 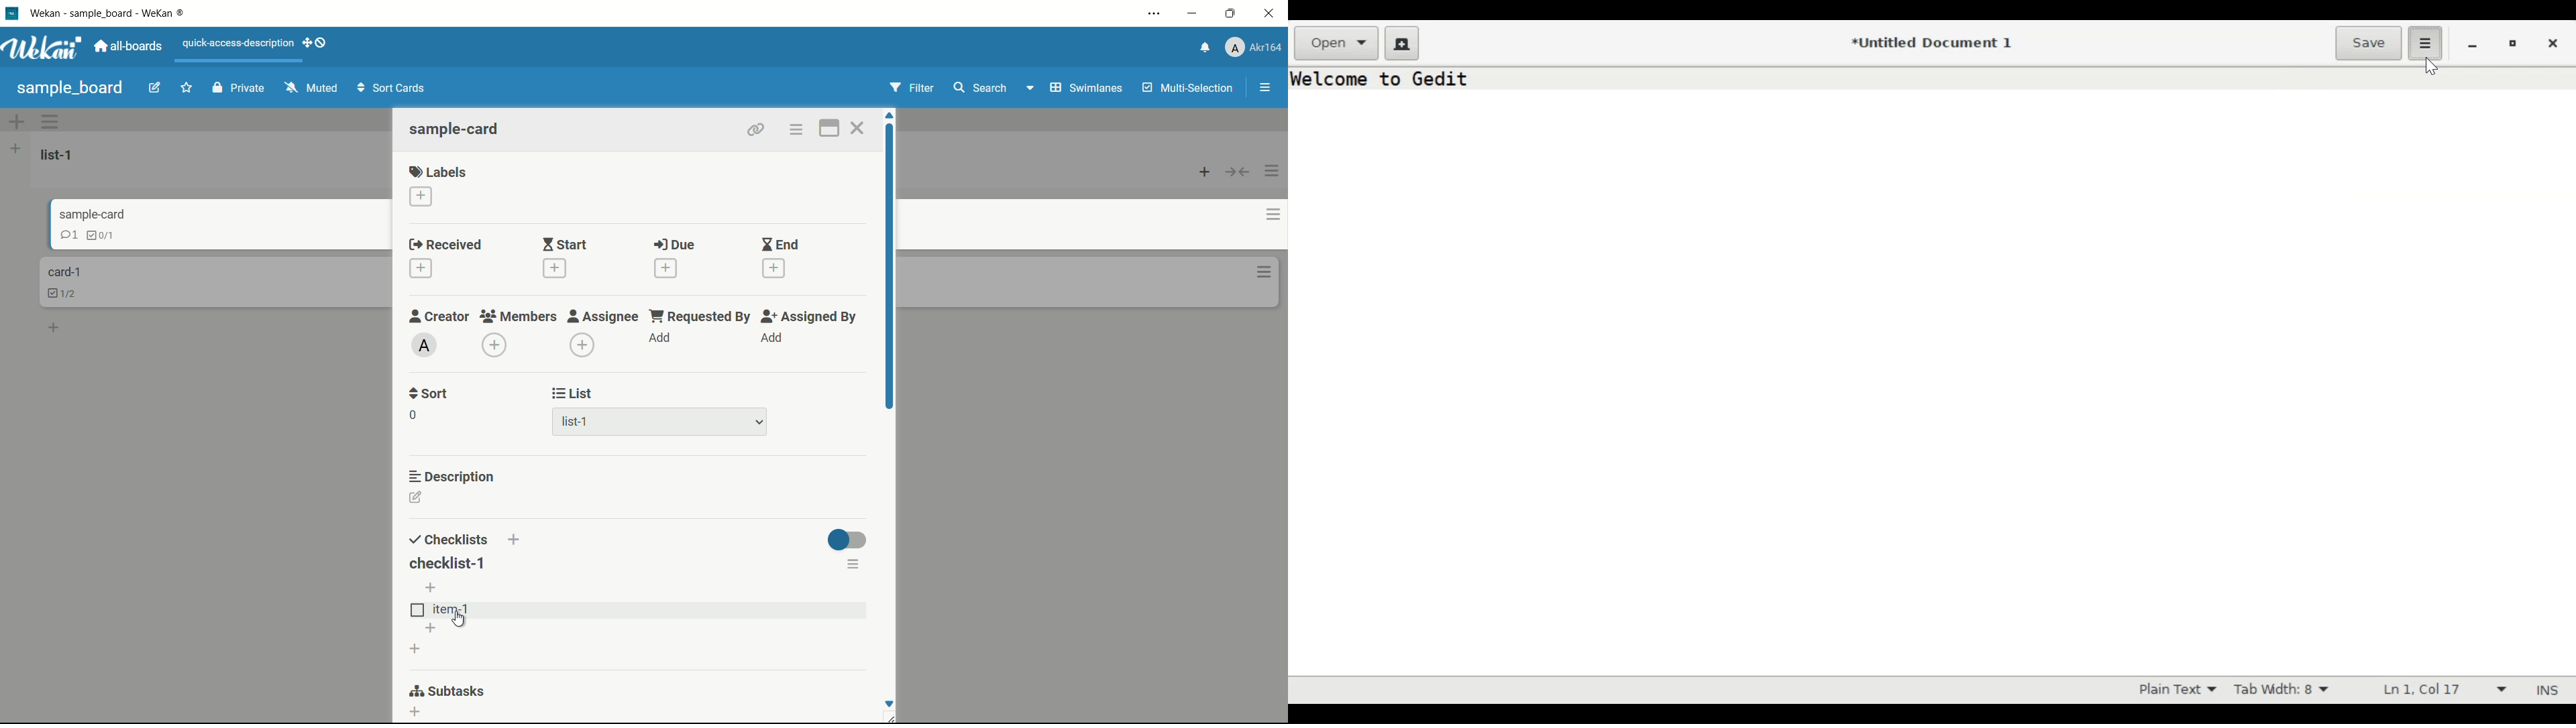 I want to click on checklist, so click(x=66, y=293).